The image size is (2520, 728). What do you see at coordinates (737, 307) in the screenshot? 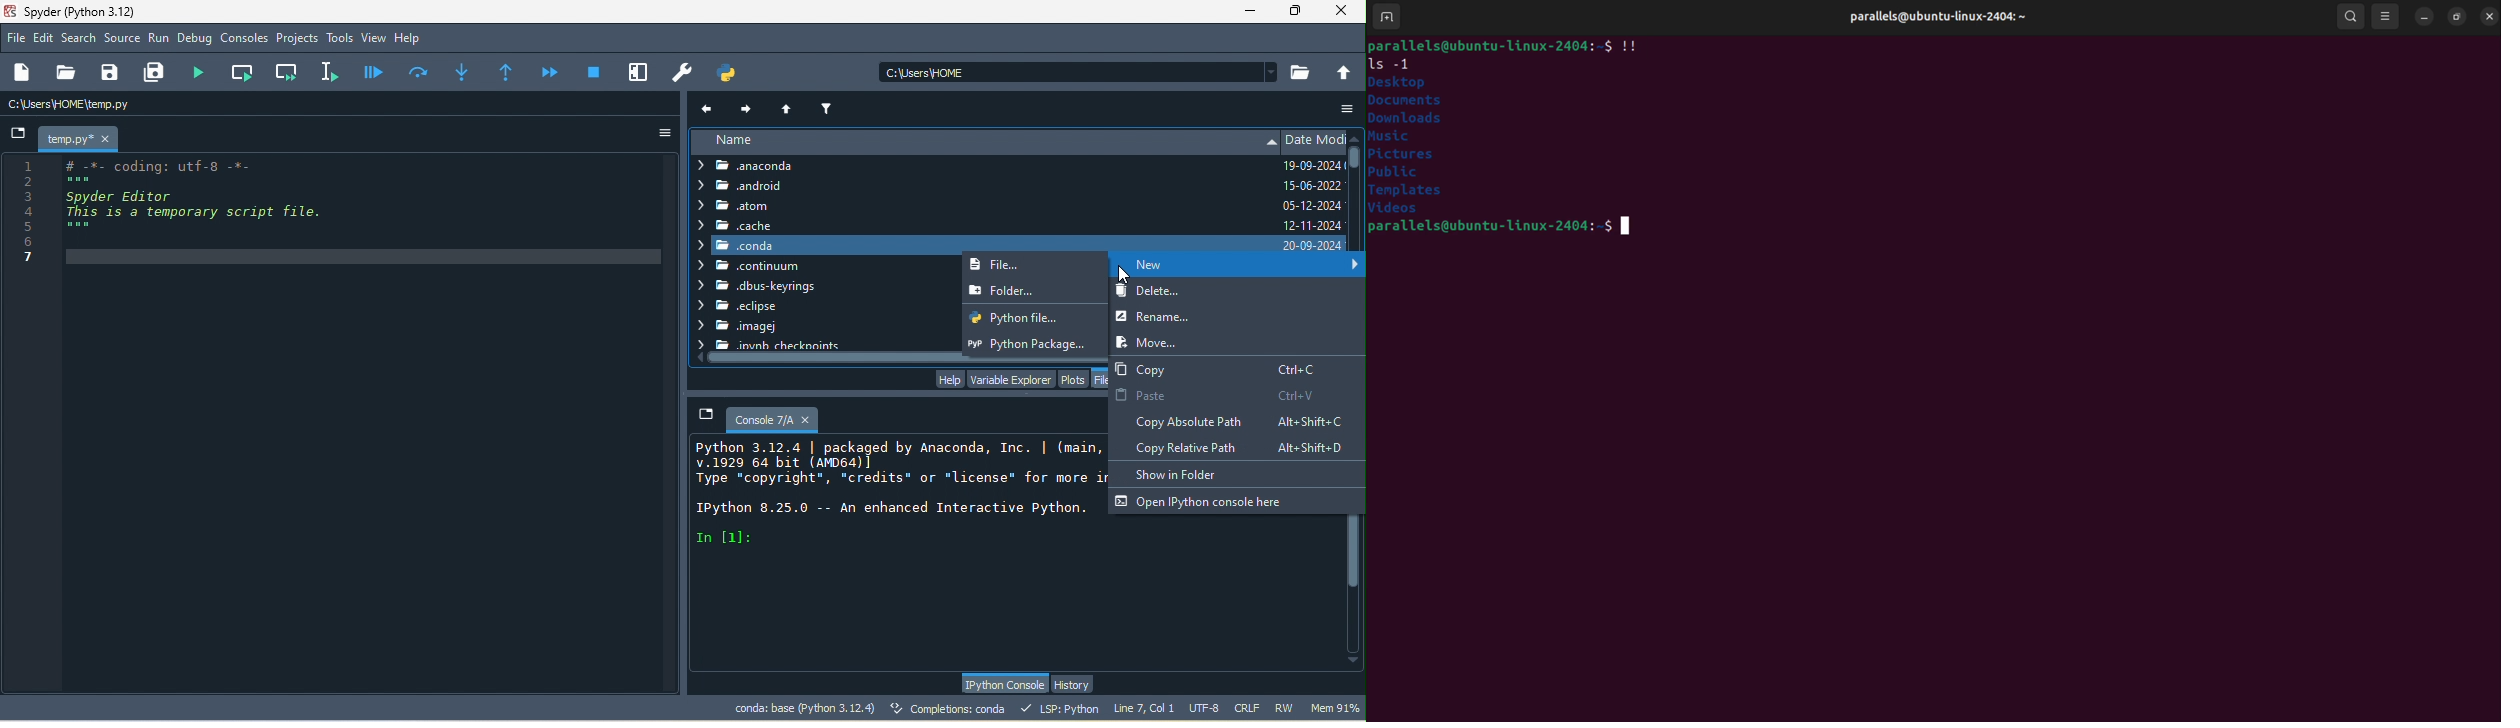
I see `eclipse` at bounding box center [737, 307].